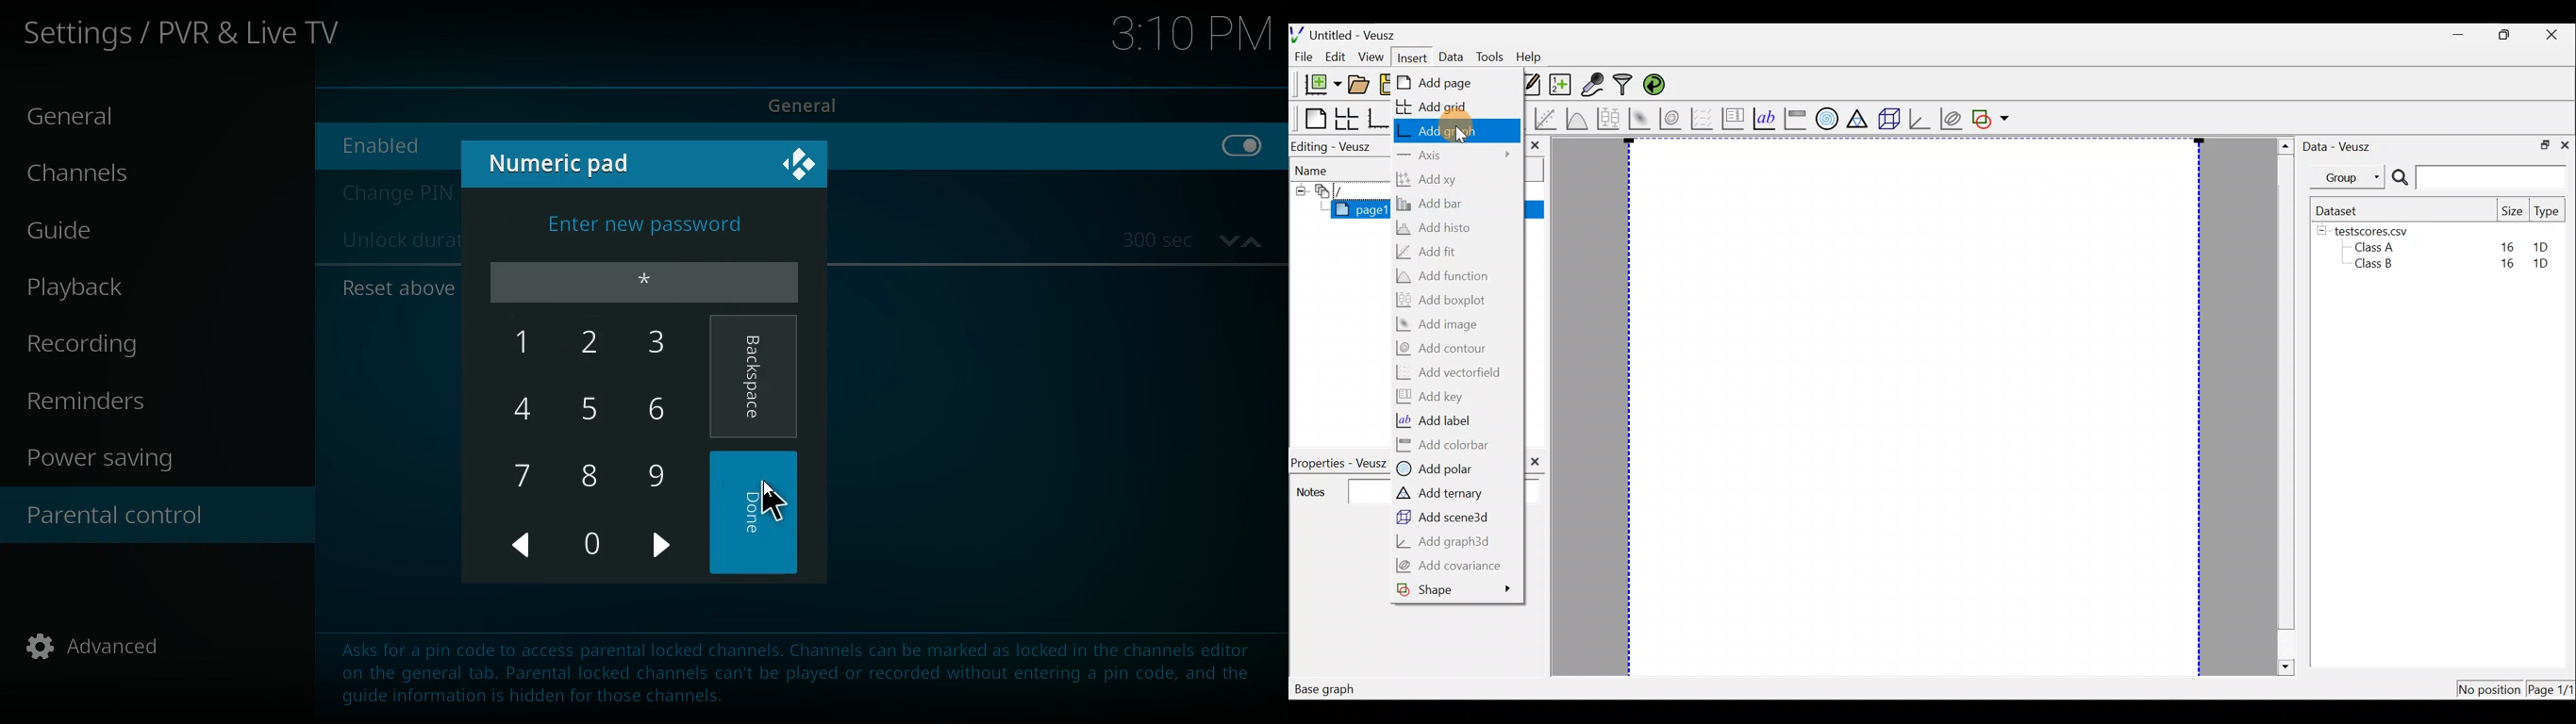  I want to click on 3, so click(659, 342).